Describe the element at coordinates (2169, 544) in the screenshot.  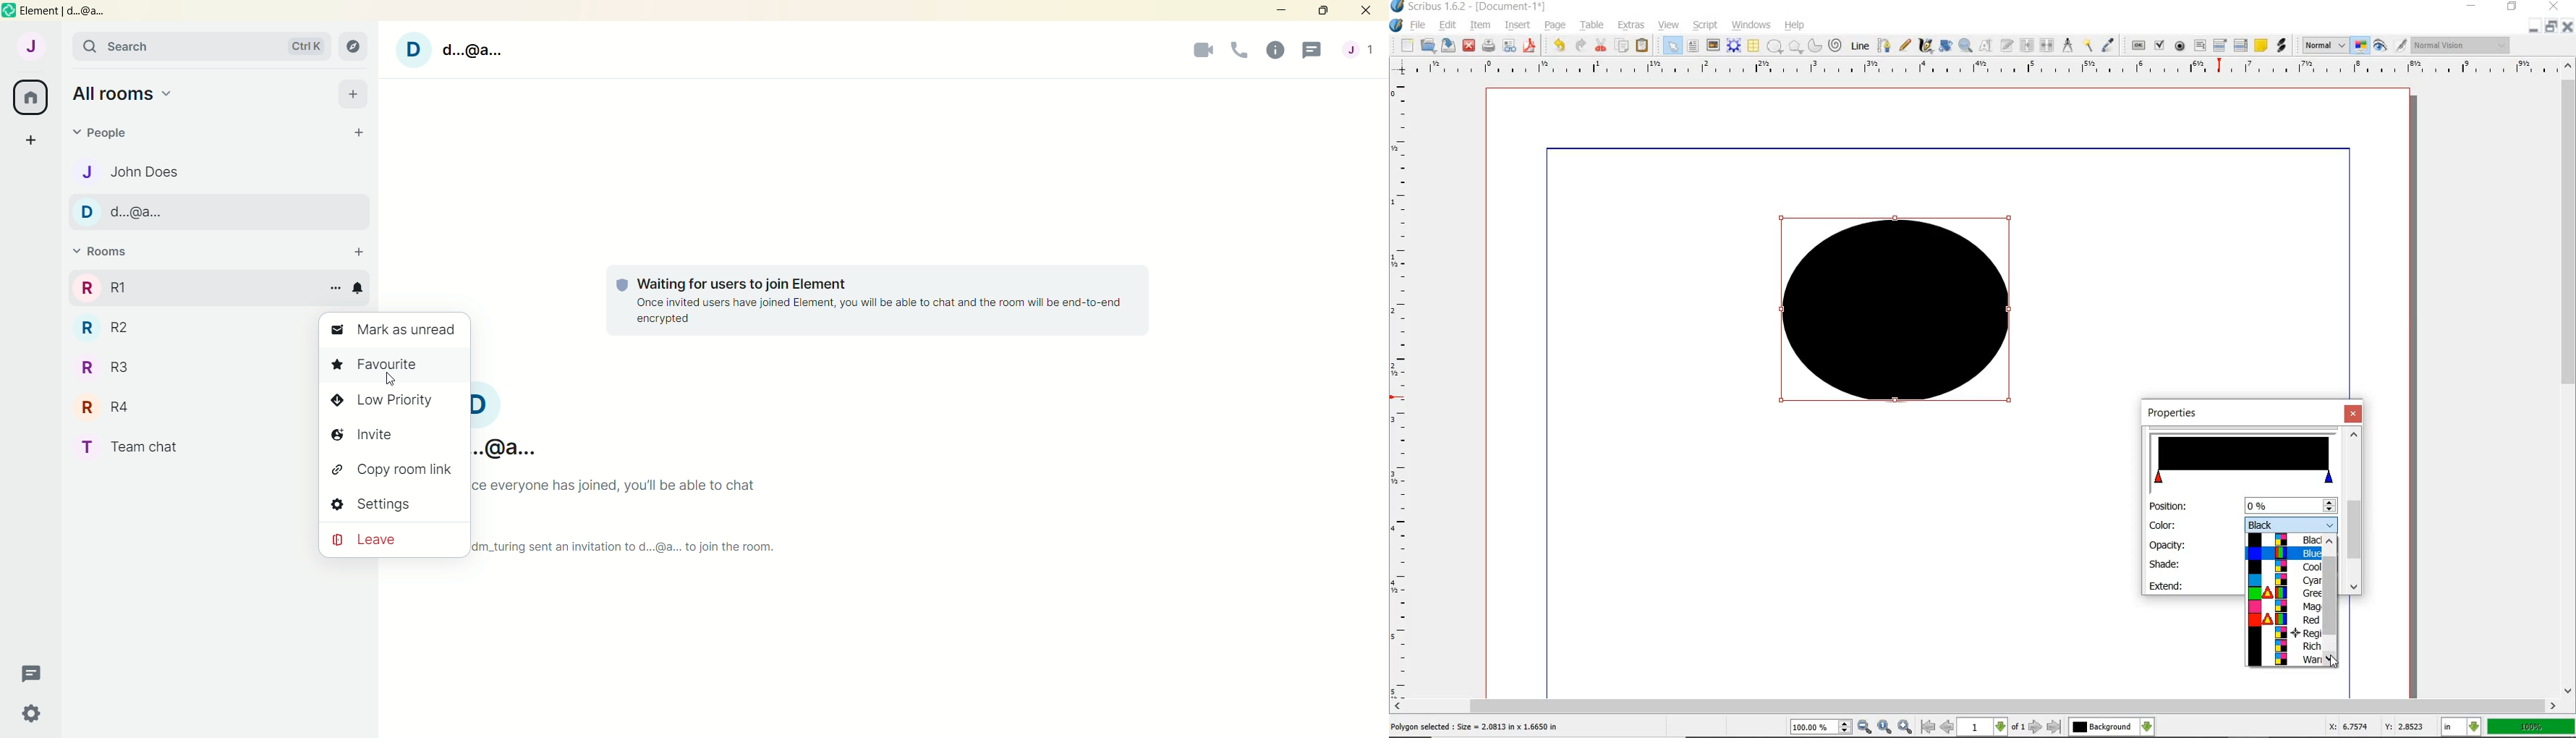
I see `opacity` at that location.